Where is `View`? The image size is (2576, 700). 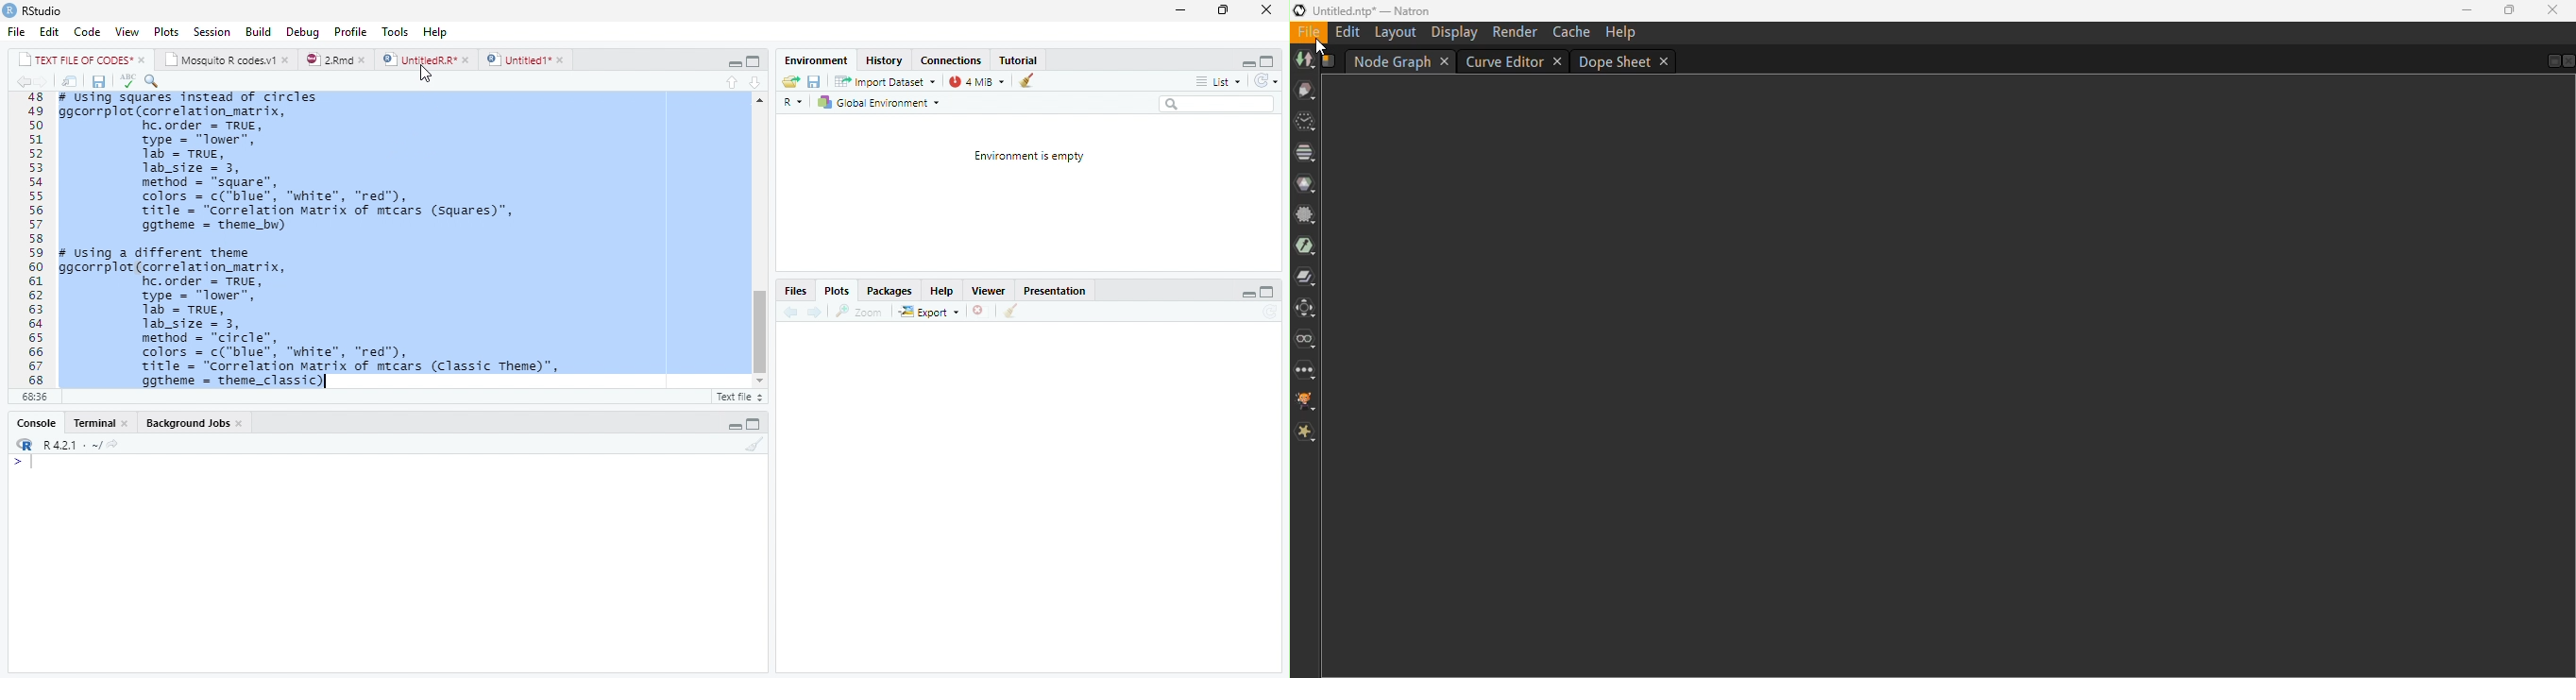
View is located at coordinates (127, 30).